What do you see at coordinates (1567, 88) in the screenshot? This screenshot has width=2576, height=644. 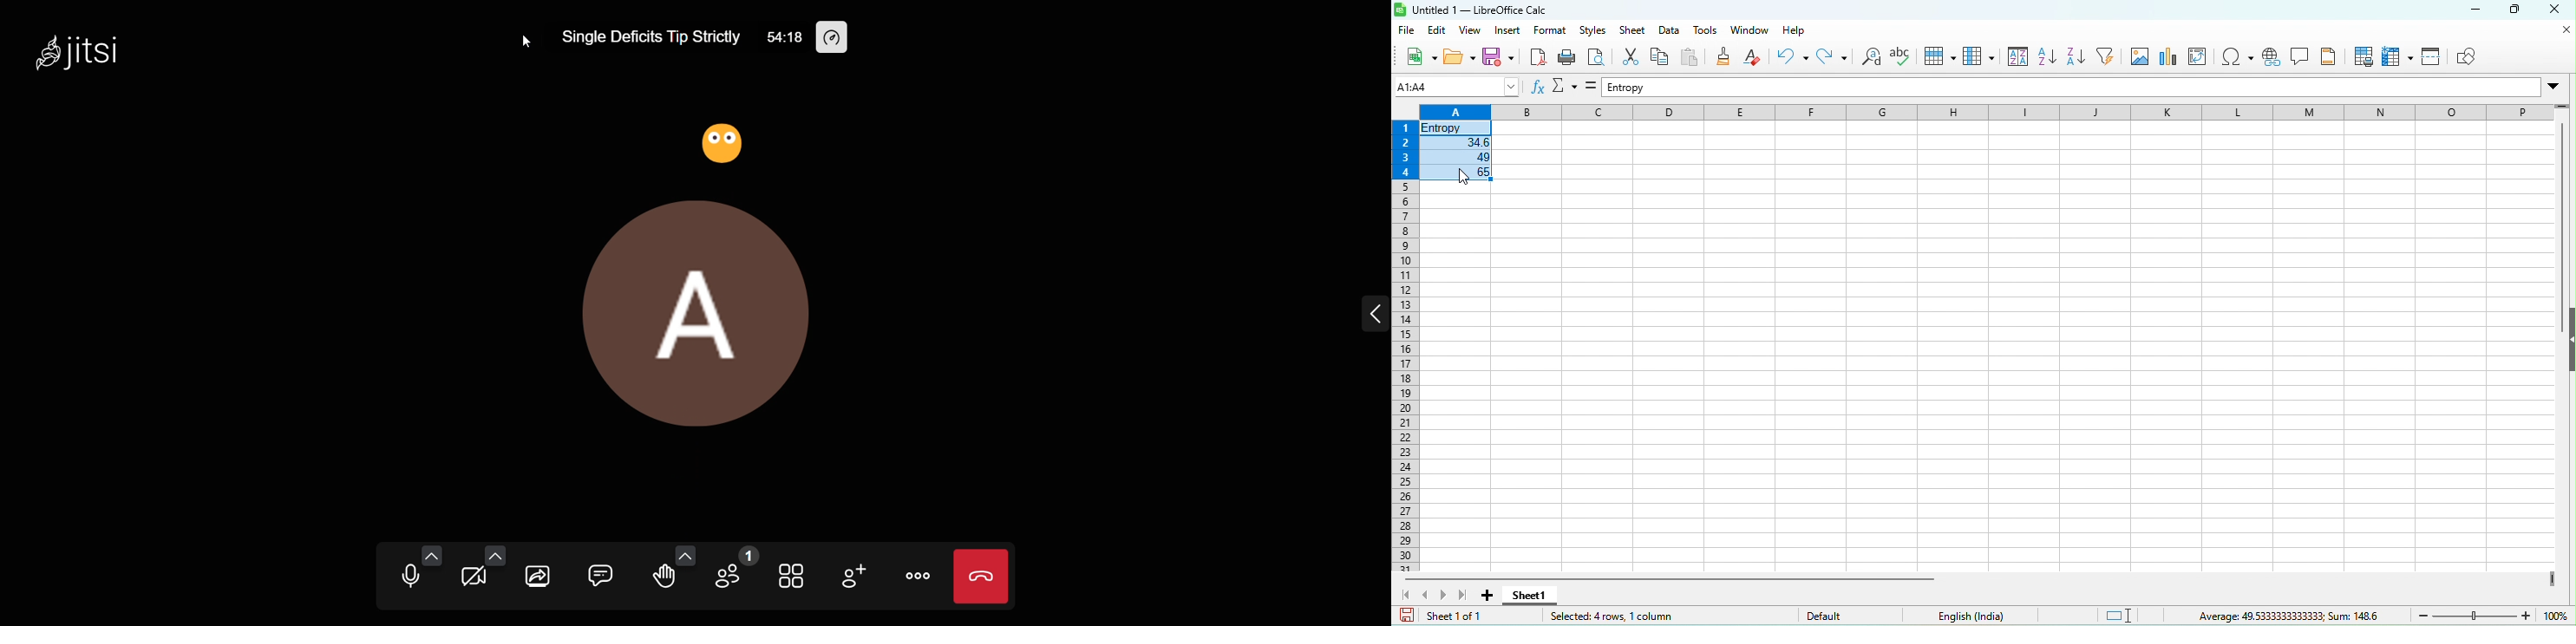 I see `select function` at bounding box center [1567, 88].